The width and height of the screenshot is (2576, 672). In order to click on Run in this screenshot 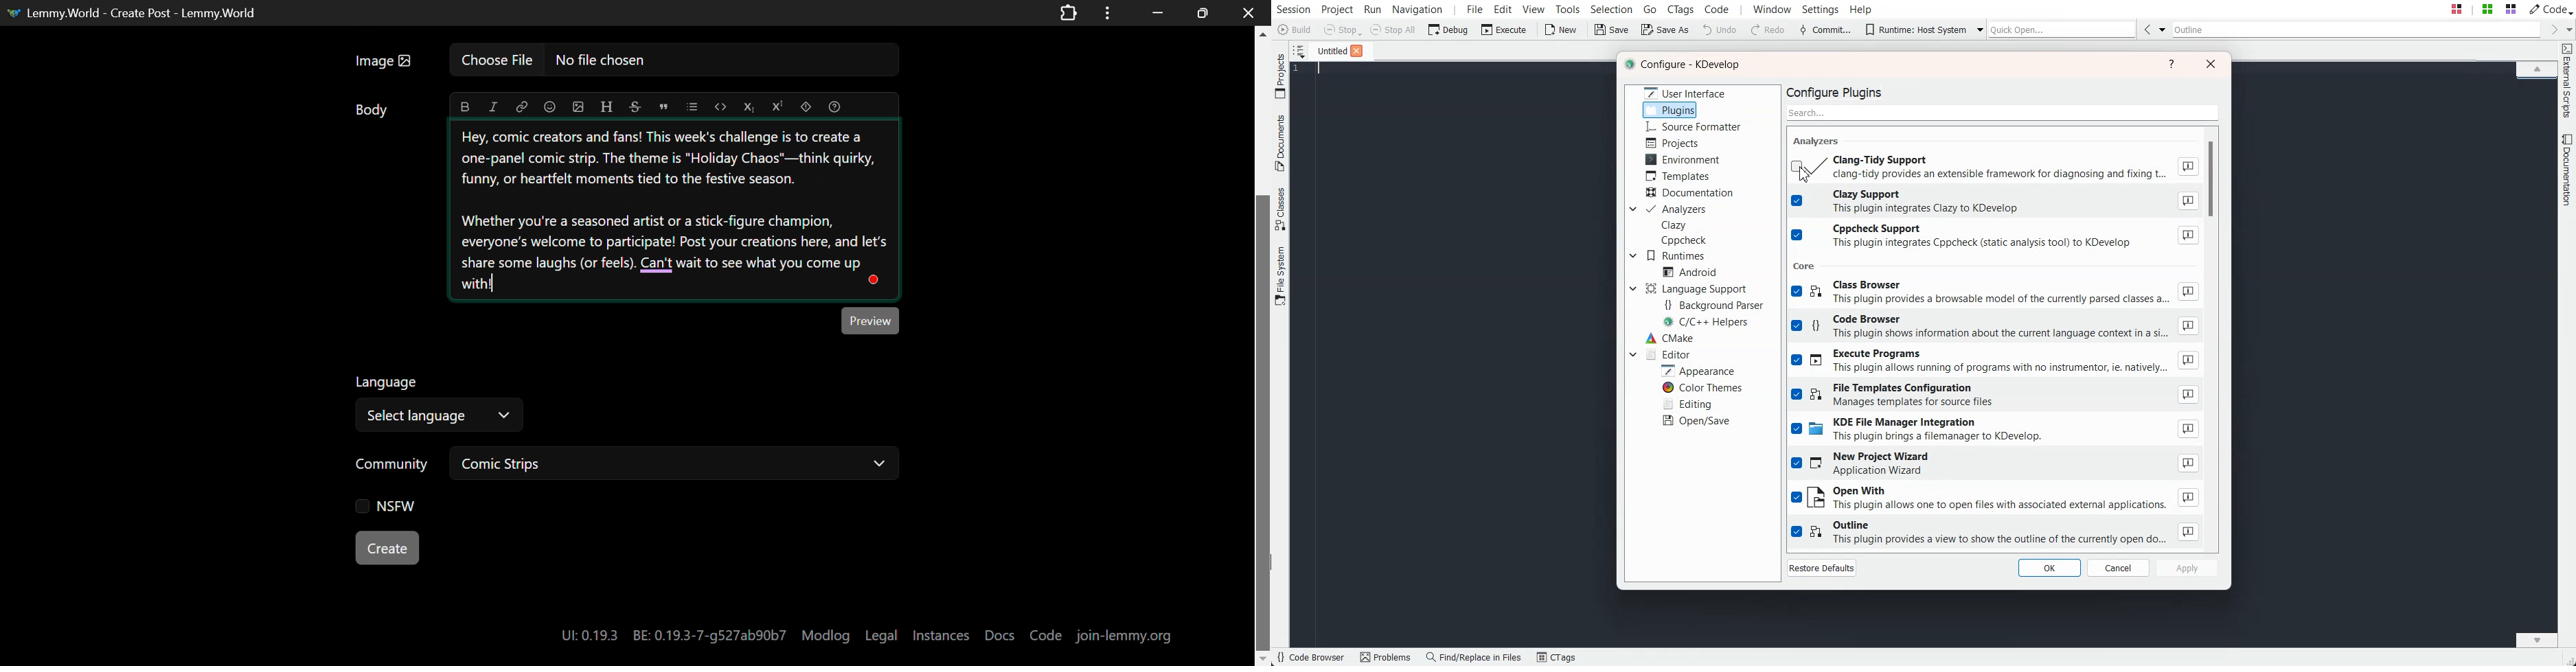, I will do `click(1371, 9)`.